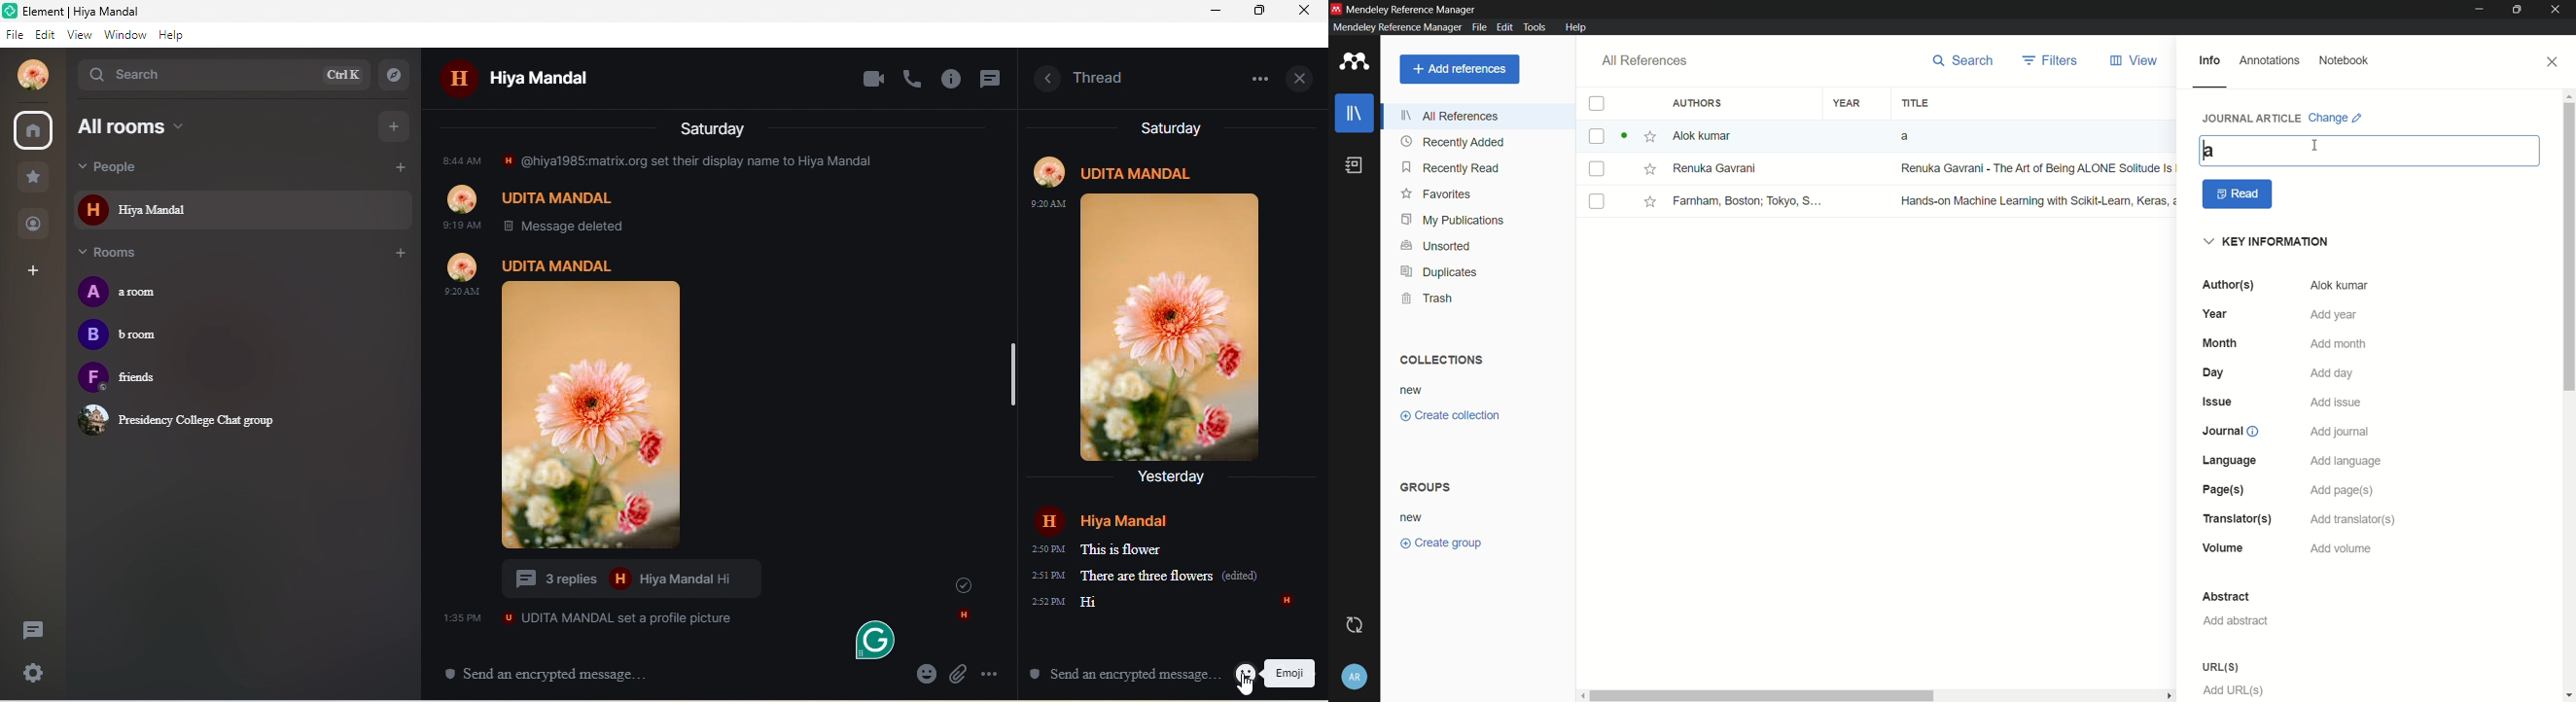 The width and height of the screenshot is (2576, 728). What do you see at coordinates (1437, 247) in the screenshot?
I see `unsorted` at bounding box center [1437, 247].